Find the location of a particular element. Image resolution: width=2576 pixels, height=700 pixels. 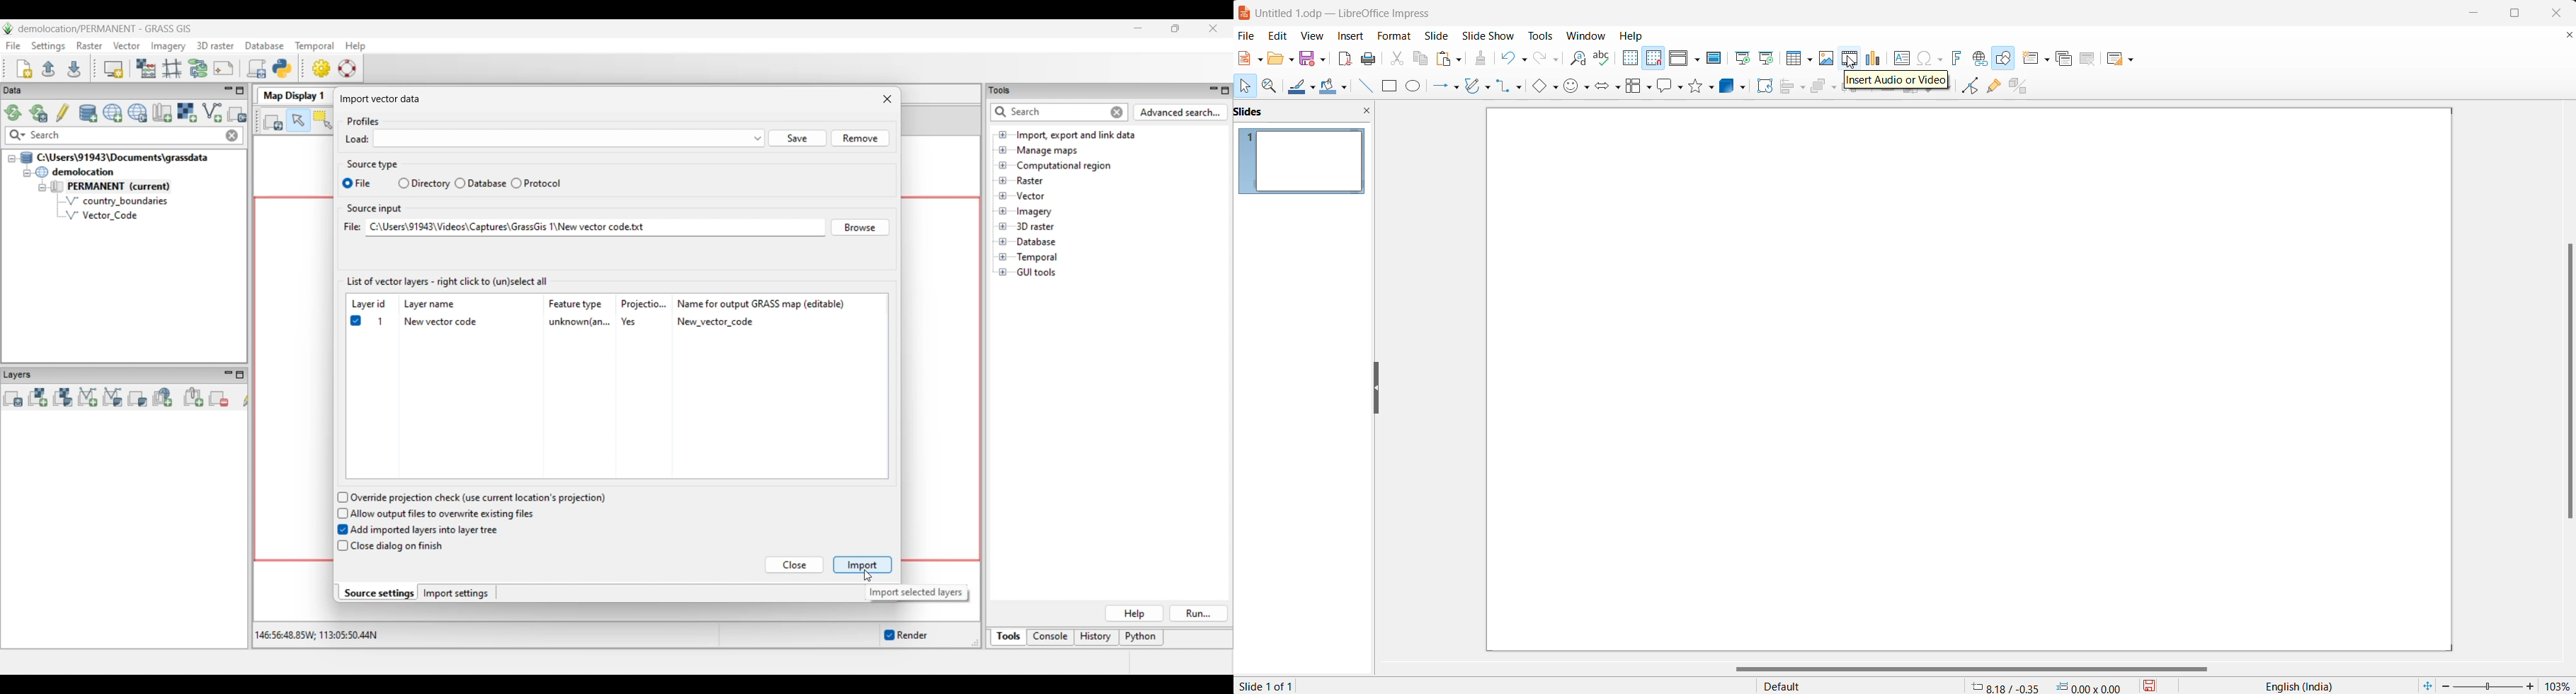

icon display text is located at coordinates (1898, 81).